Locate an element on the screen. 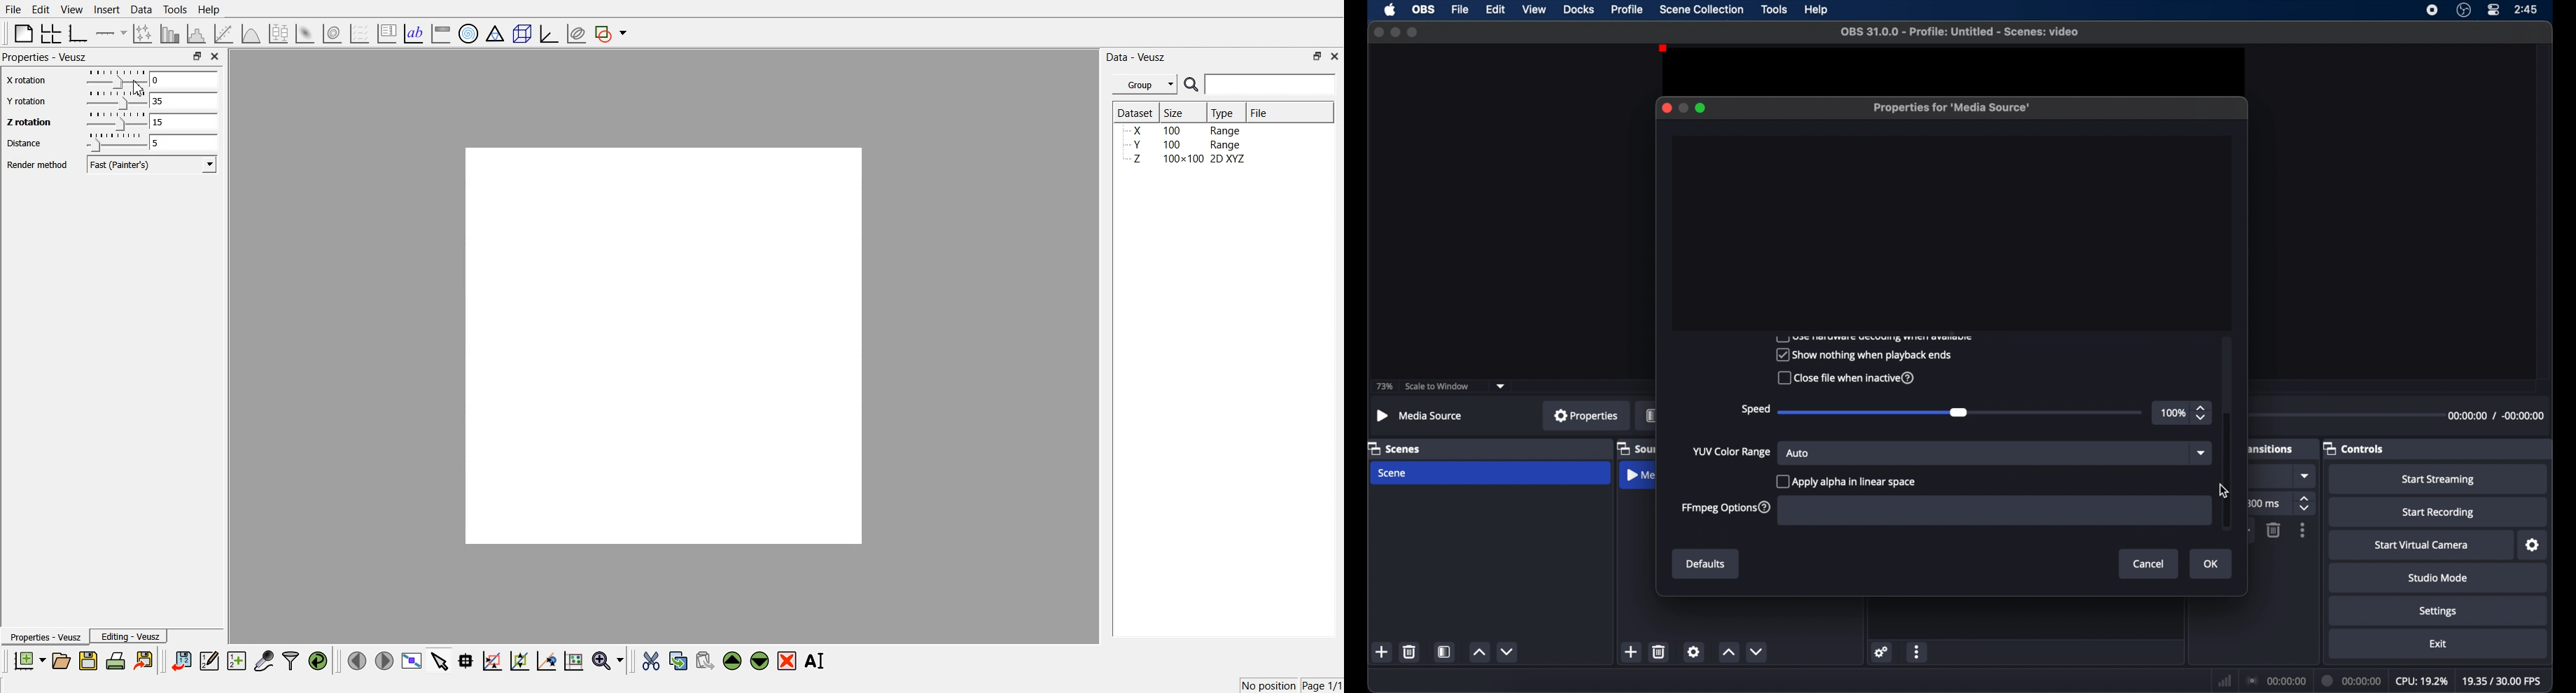  decrement is located at coordinates (1759, 652).